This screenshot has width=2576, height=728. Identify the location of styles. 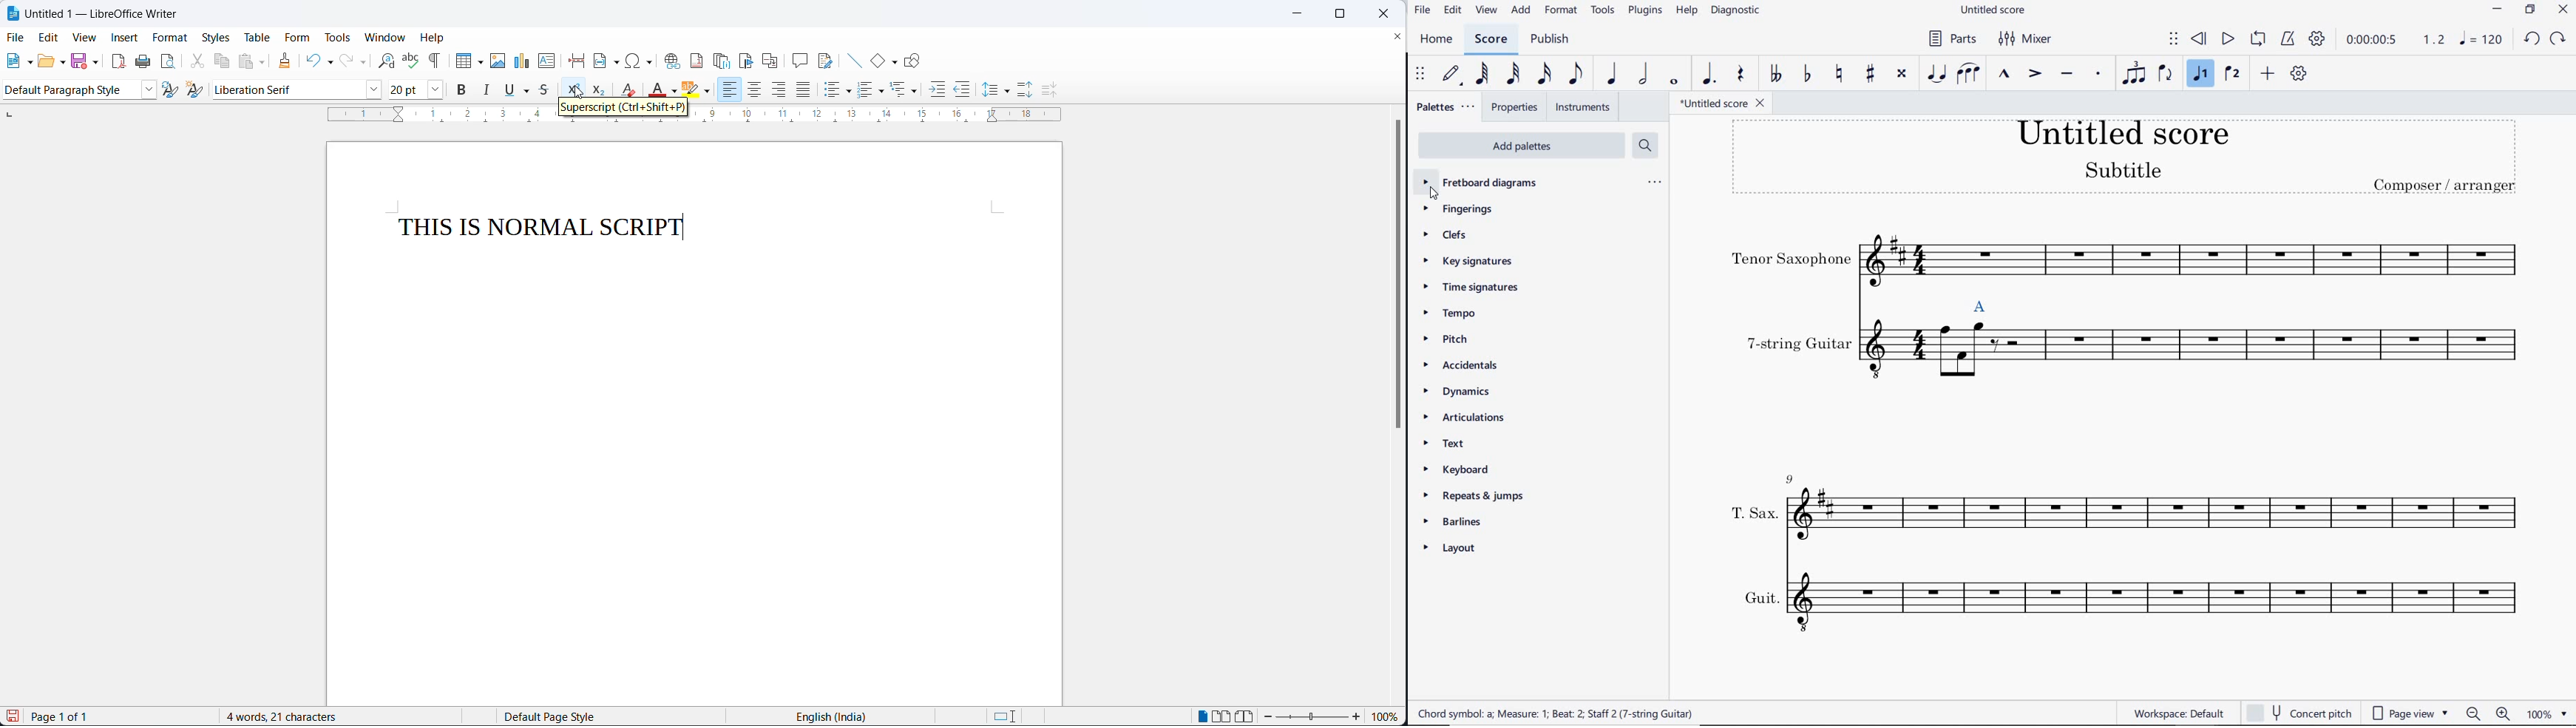
(215, 37).